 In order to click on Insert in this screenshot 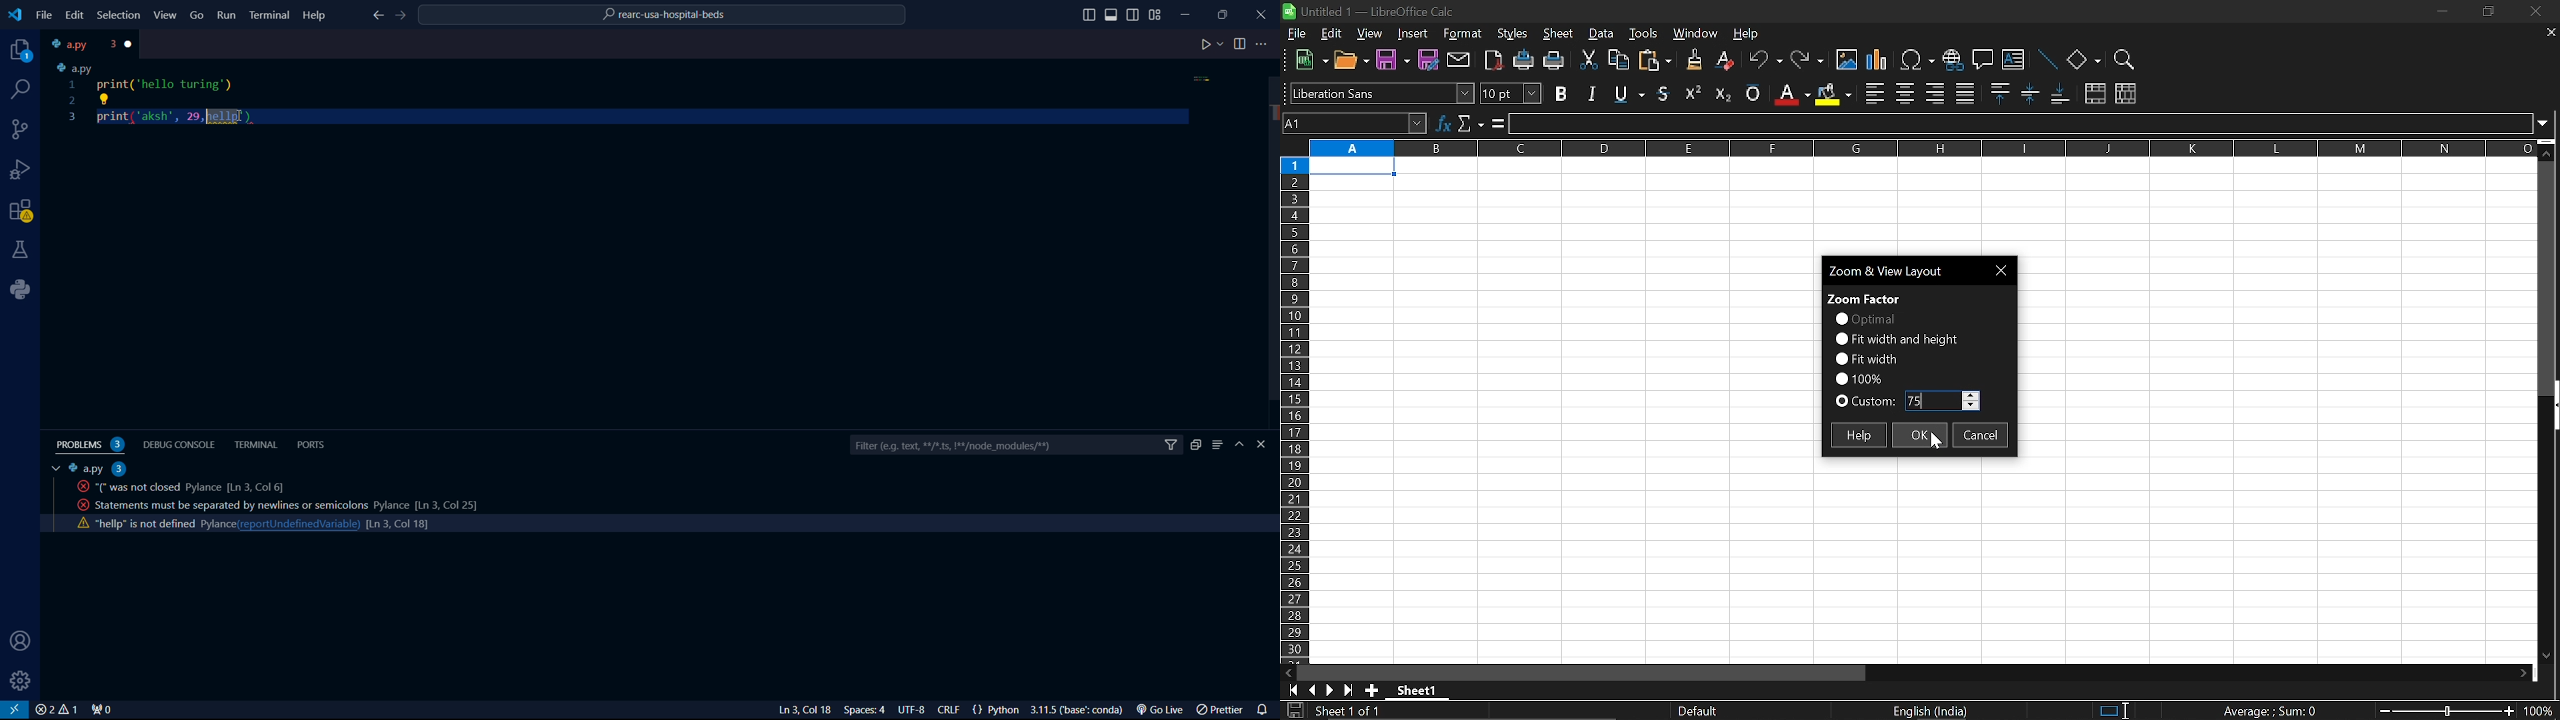, I will do `click(1413, 35)`.